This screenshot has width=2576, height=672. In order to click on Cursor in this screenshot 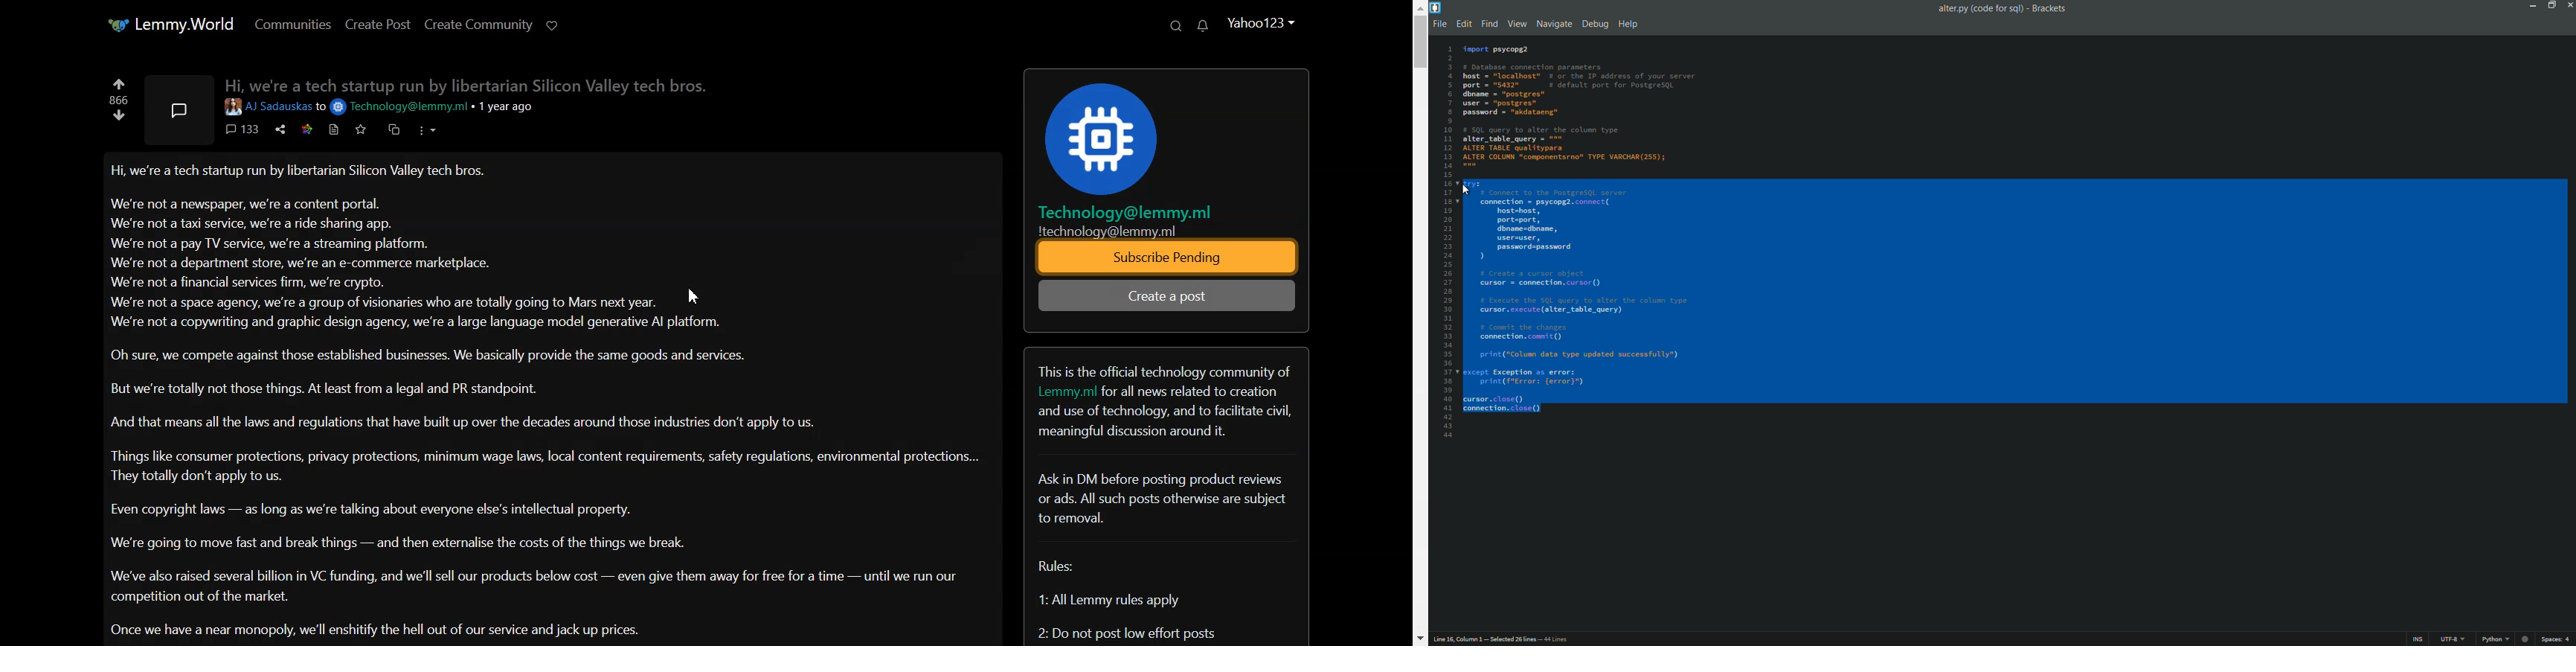, I will do `click(1470, 191)`.